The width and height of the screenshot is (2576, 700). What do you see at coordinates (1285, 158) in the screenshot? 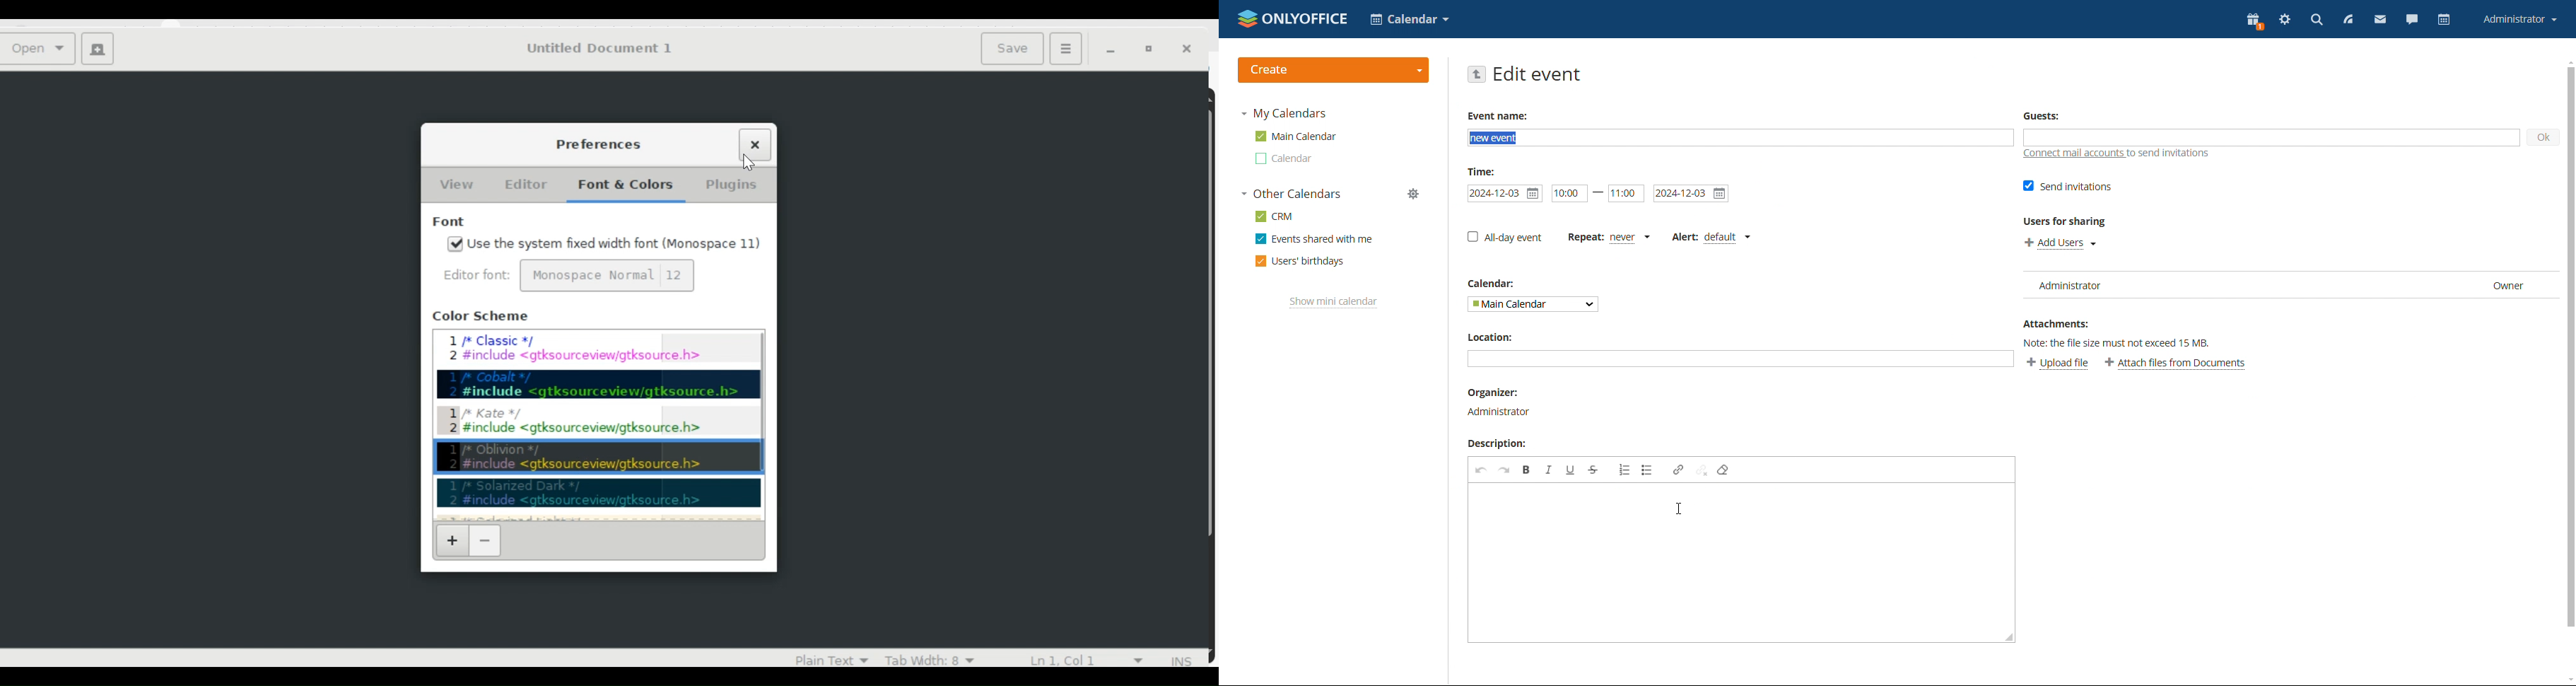
I see `other calendar` at bounding box center [1285, 158].